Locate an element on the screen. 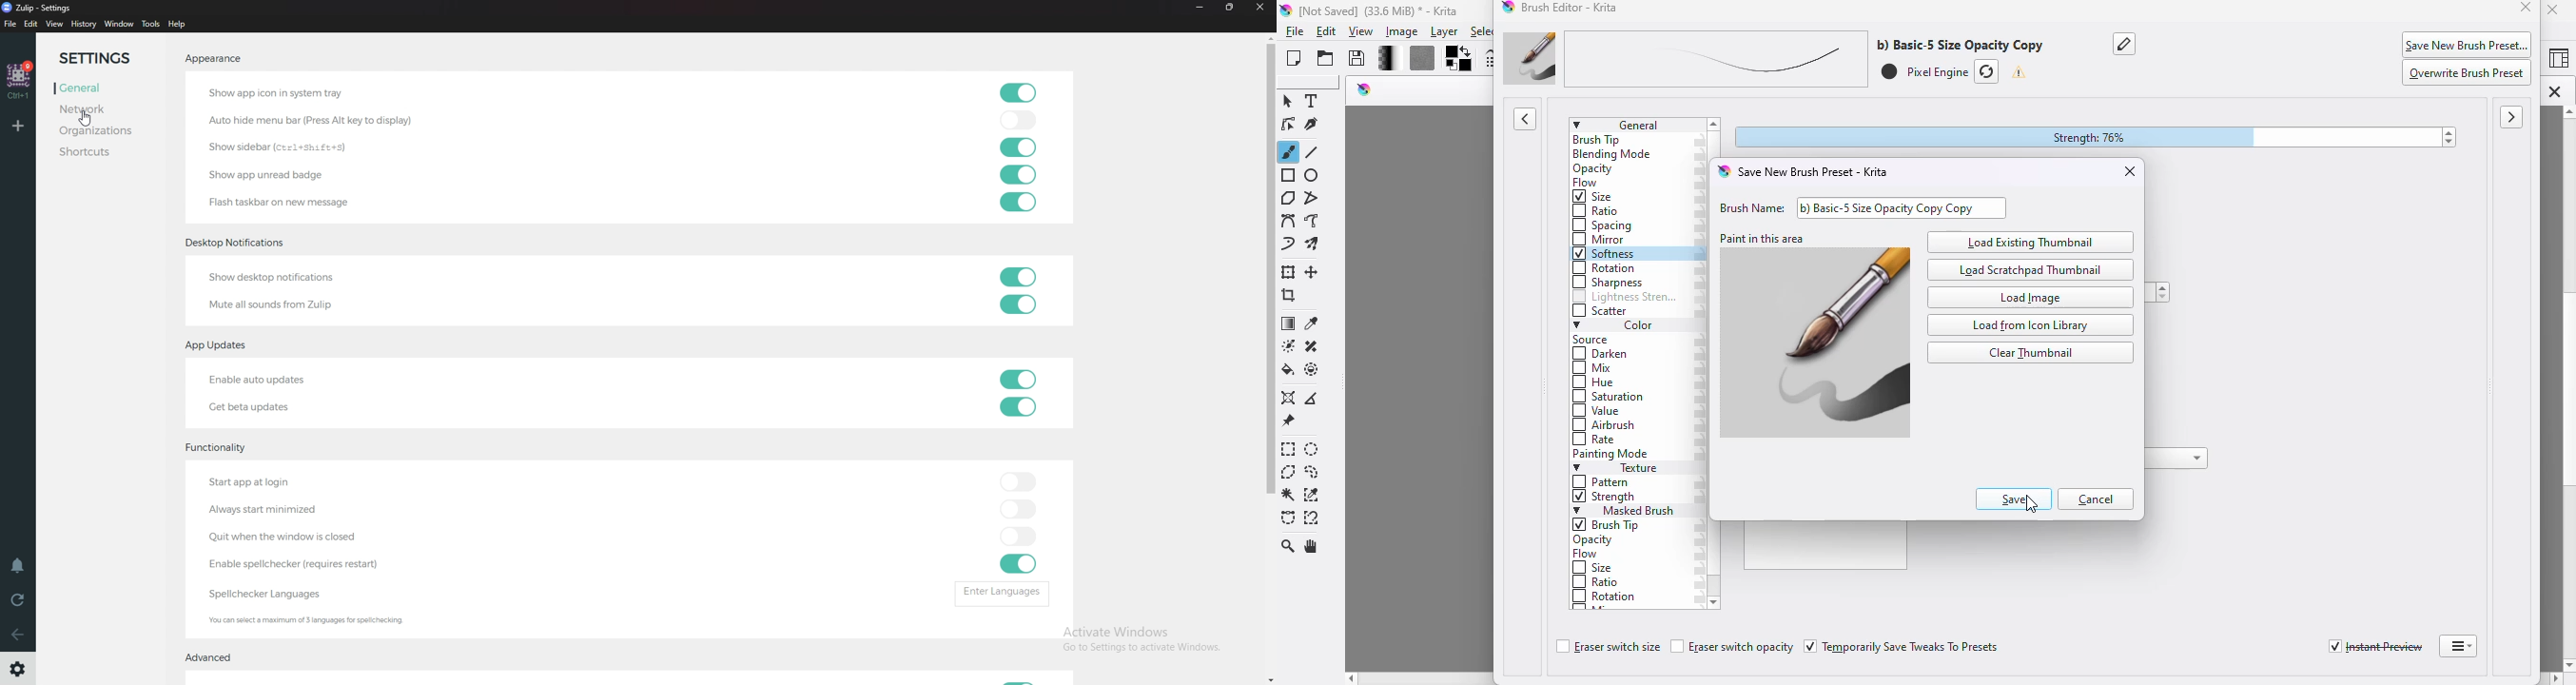 Image resolution: width=2576 pixels, height=700 pixels. ratio is located at coordinates (1593, 210).